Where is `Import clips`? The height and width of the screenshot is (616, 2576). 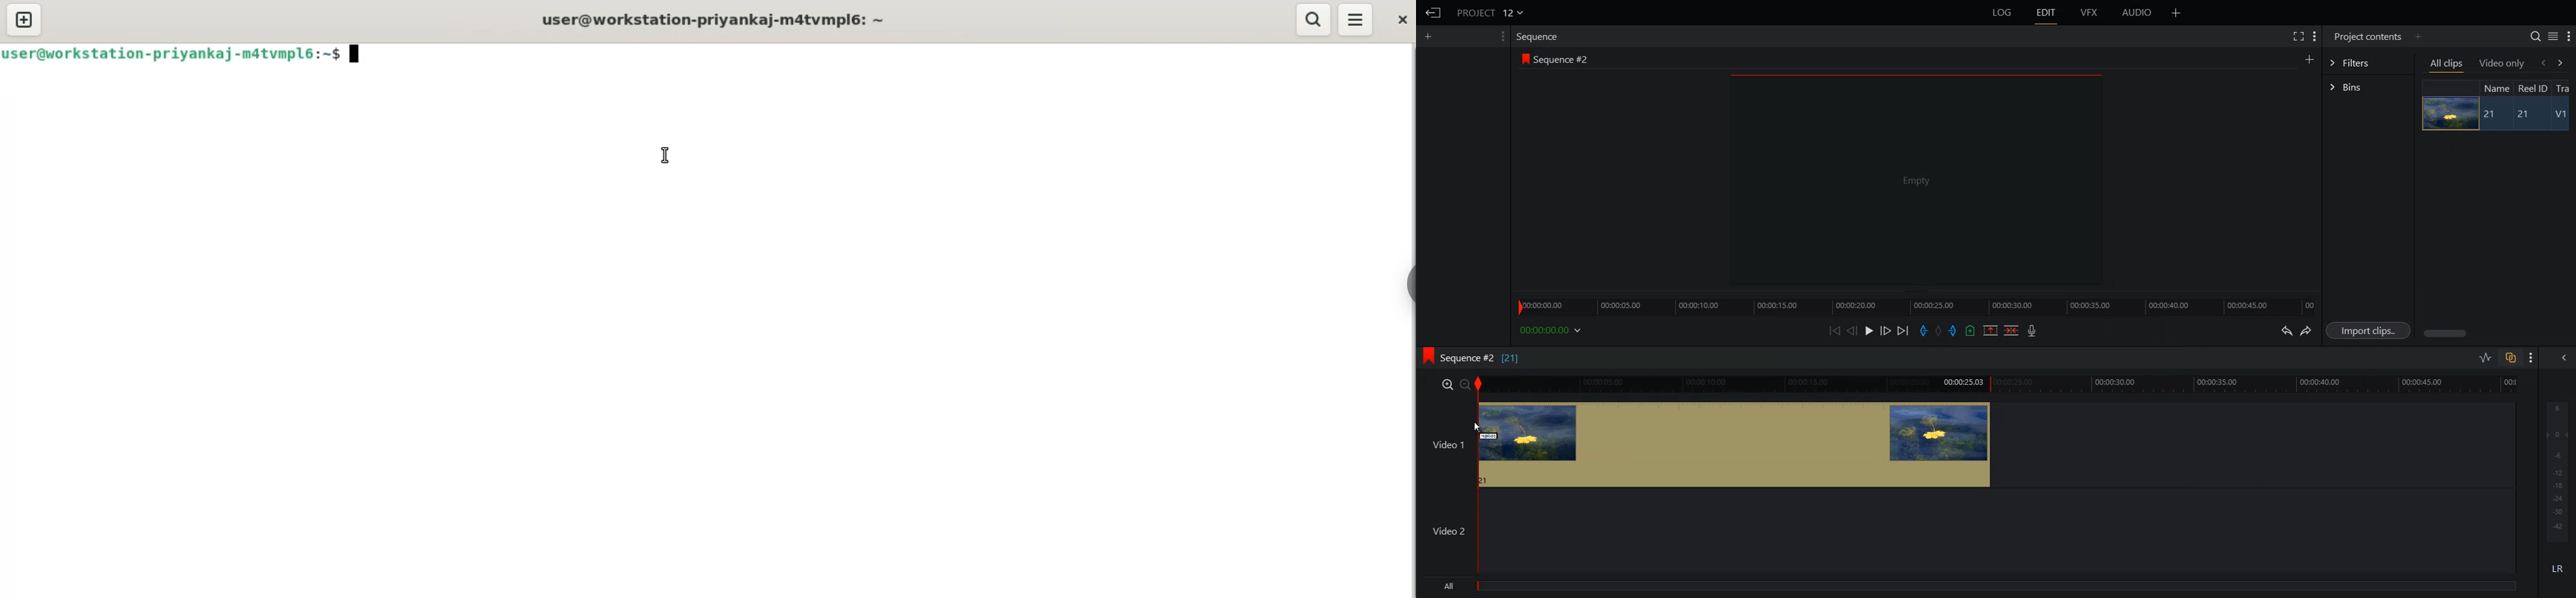
Import clips is located at coordinates (2371, 331).